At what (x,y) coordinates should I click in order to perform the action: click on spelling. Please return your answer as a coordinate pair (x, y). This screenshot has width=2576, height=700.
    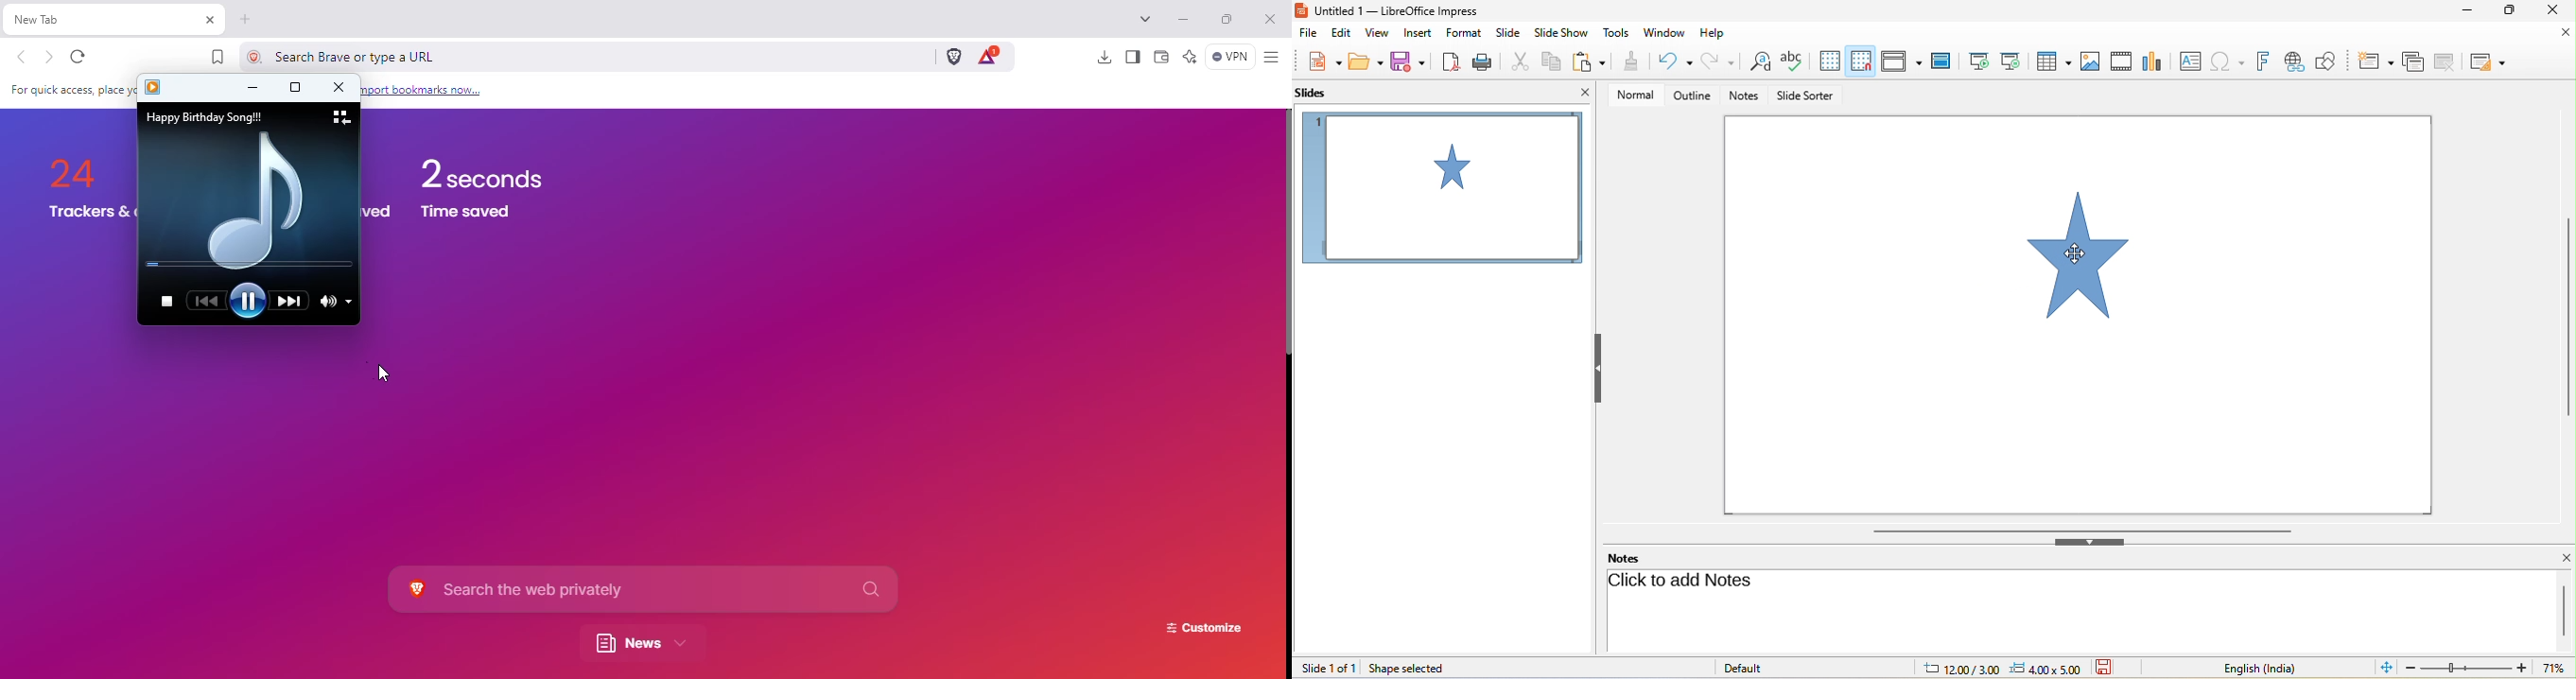
    Looking at the image, I should click on (1793, 61).